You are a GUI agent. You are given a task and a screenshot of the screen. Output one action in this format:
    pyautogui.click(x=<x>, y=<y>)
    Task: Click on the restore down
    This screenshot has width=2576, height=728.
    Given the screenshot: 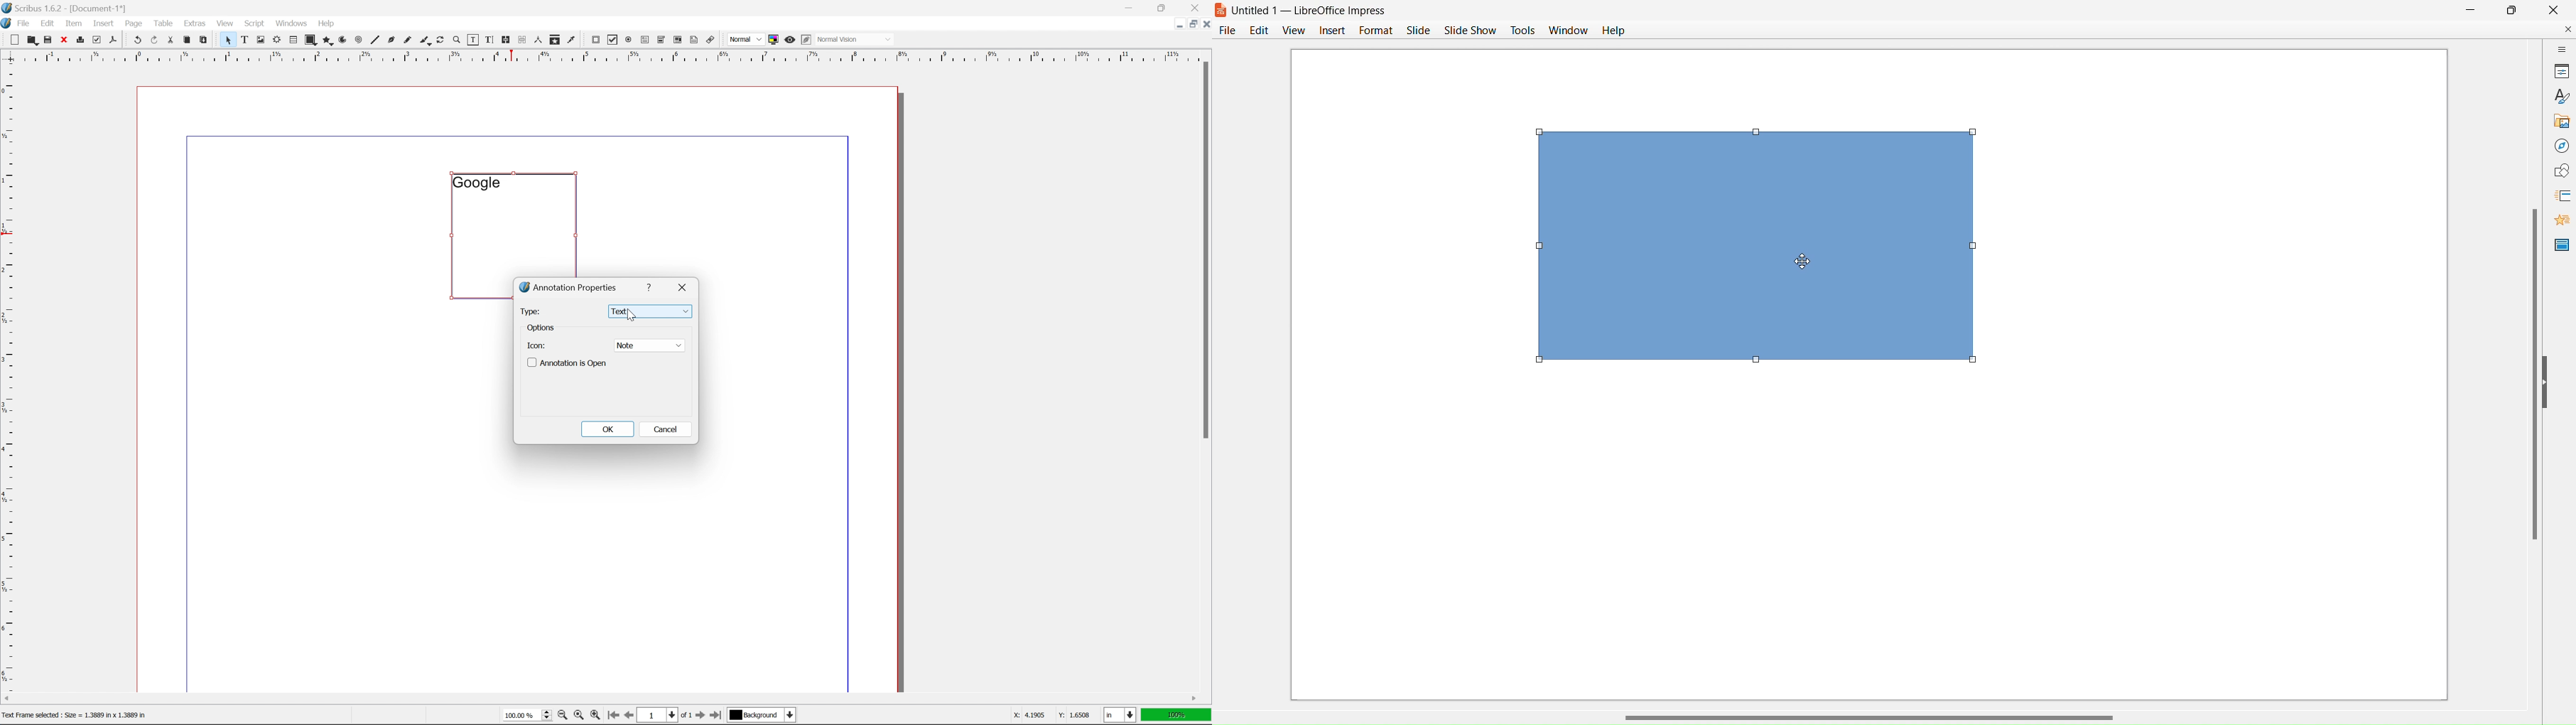 What is the action you would take?
    pyautogui.click(x=1189, y=24)
    